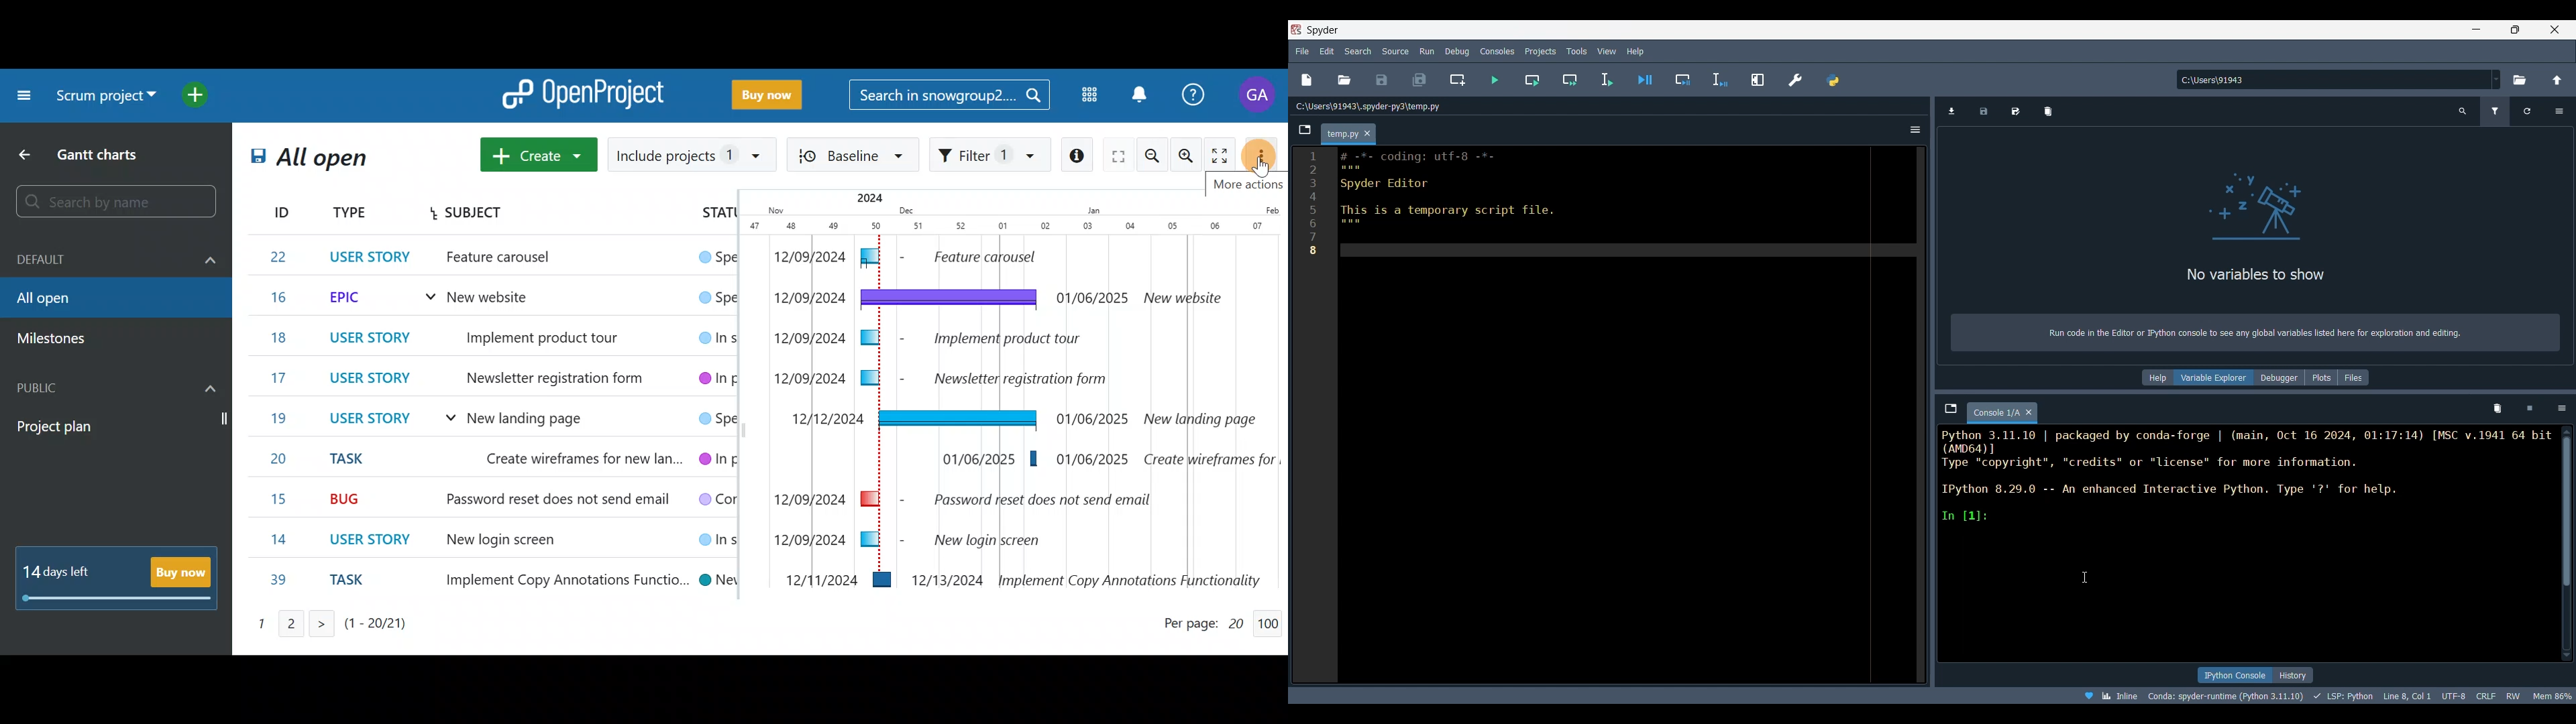  What do you see at coordinates (2253, 335) in the screenshot?
I see `info` at bounding box center [2253, 335].